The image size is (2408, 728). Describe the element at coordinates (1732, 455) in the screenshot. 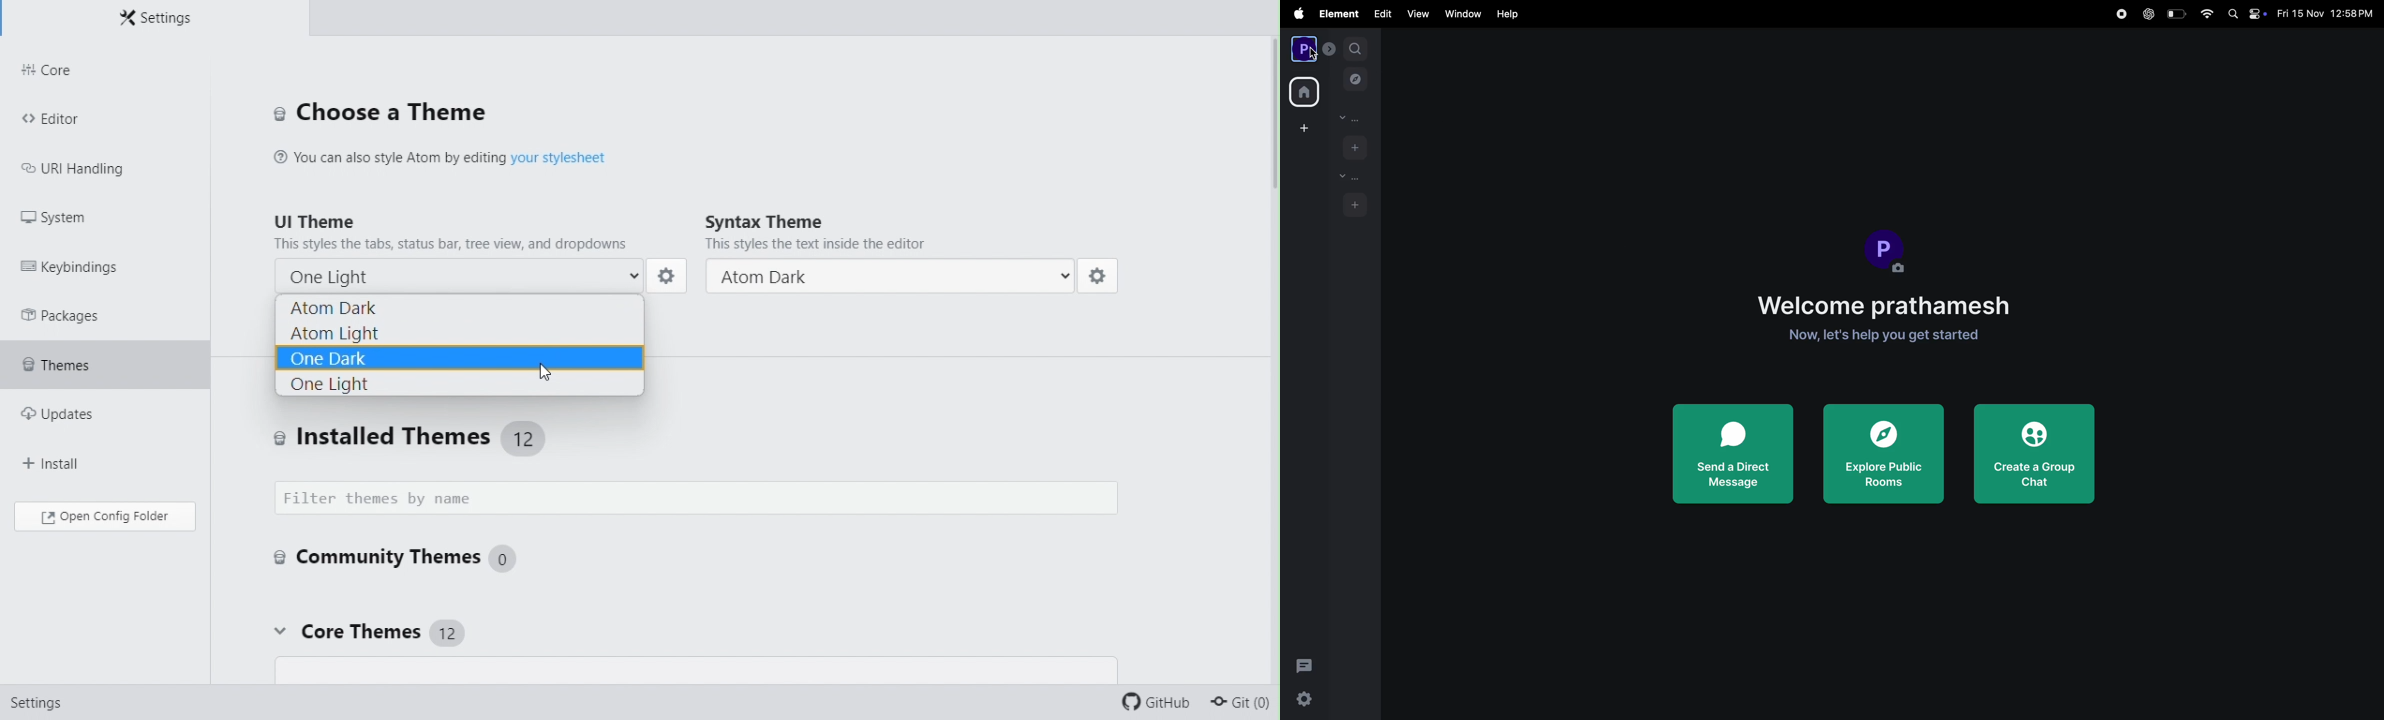

I see `Send direct message` at that location.